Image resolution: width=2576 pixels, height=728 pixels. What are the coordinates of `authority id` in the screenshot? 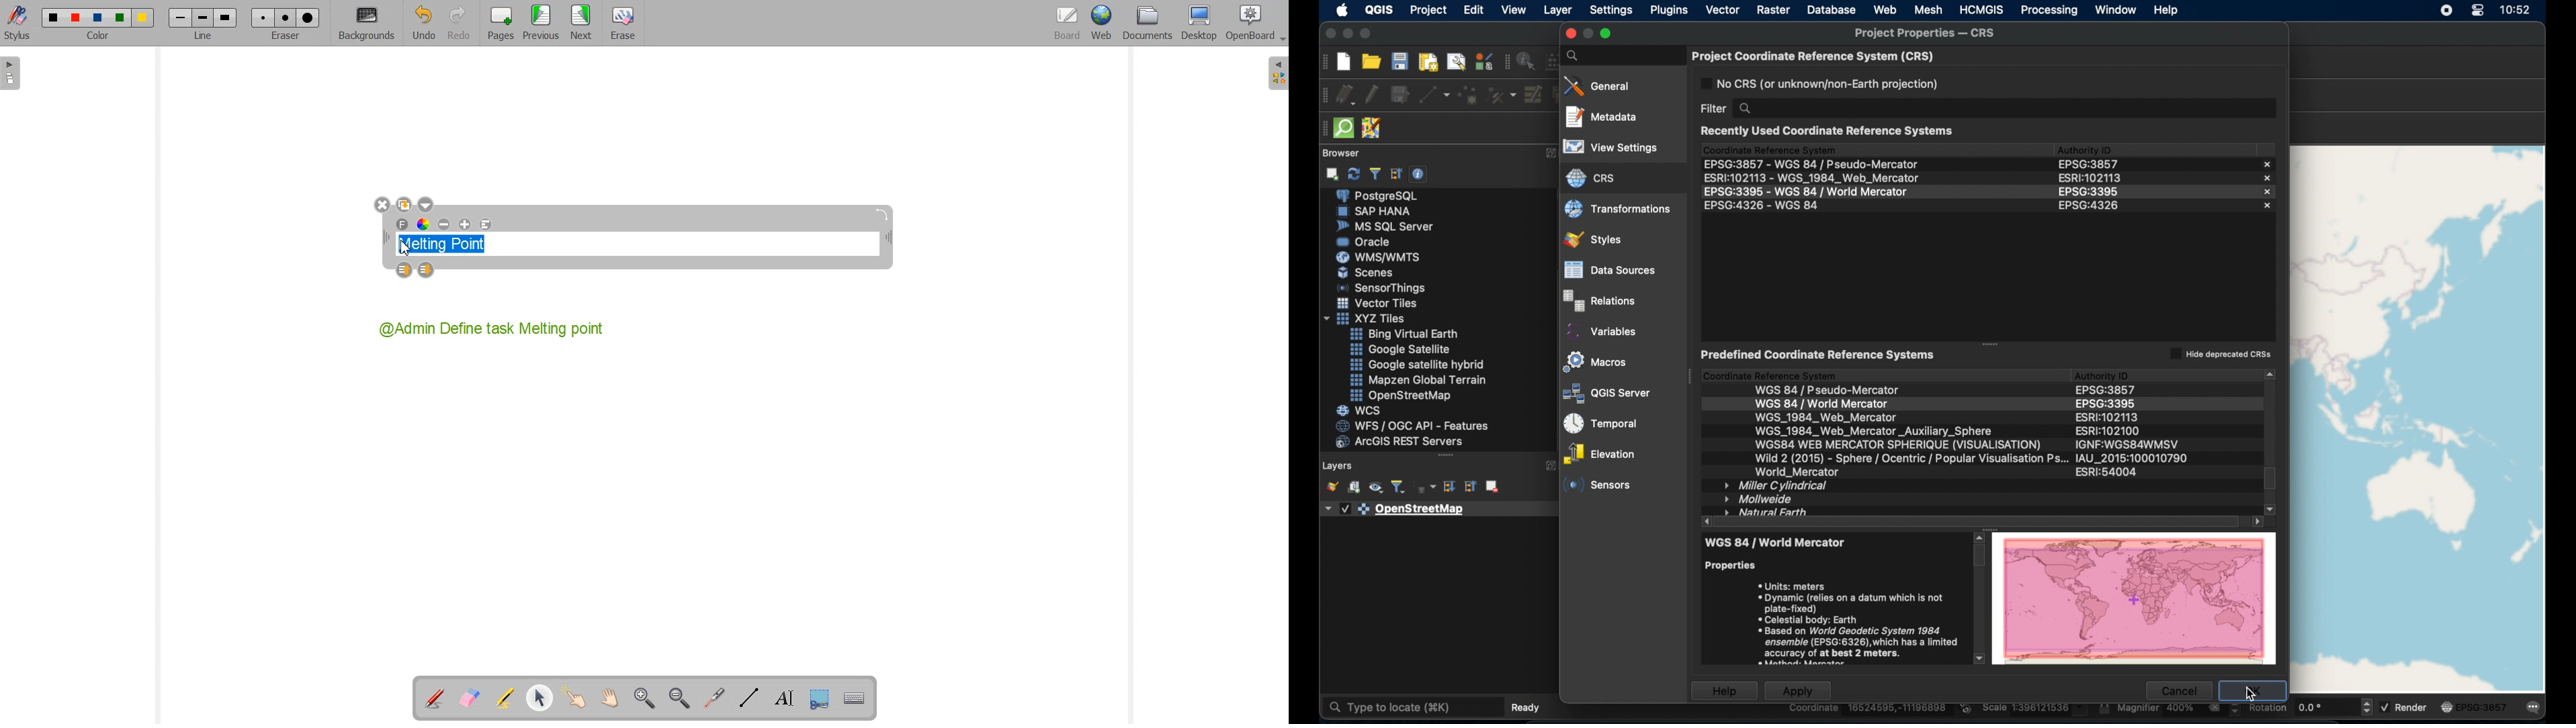 It's located at (2106, 418).